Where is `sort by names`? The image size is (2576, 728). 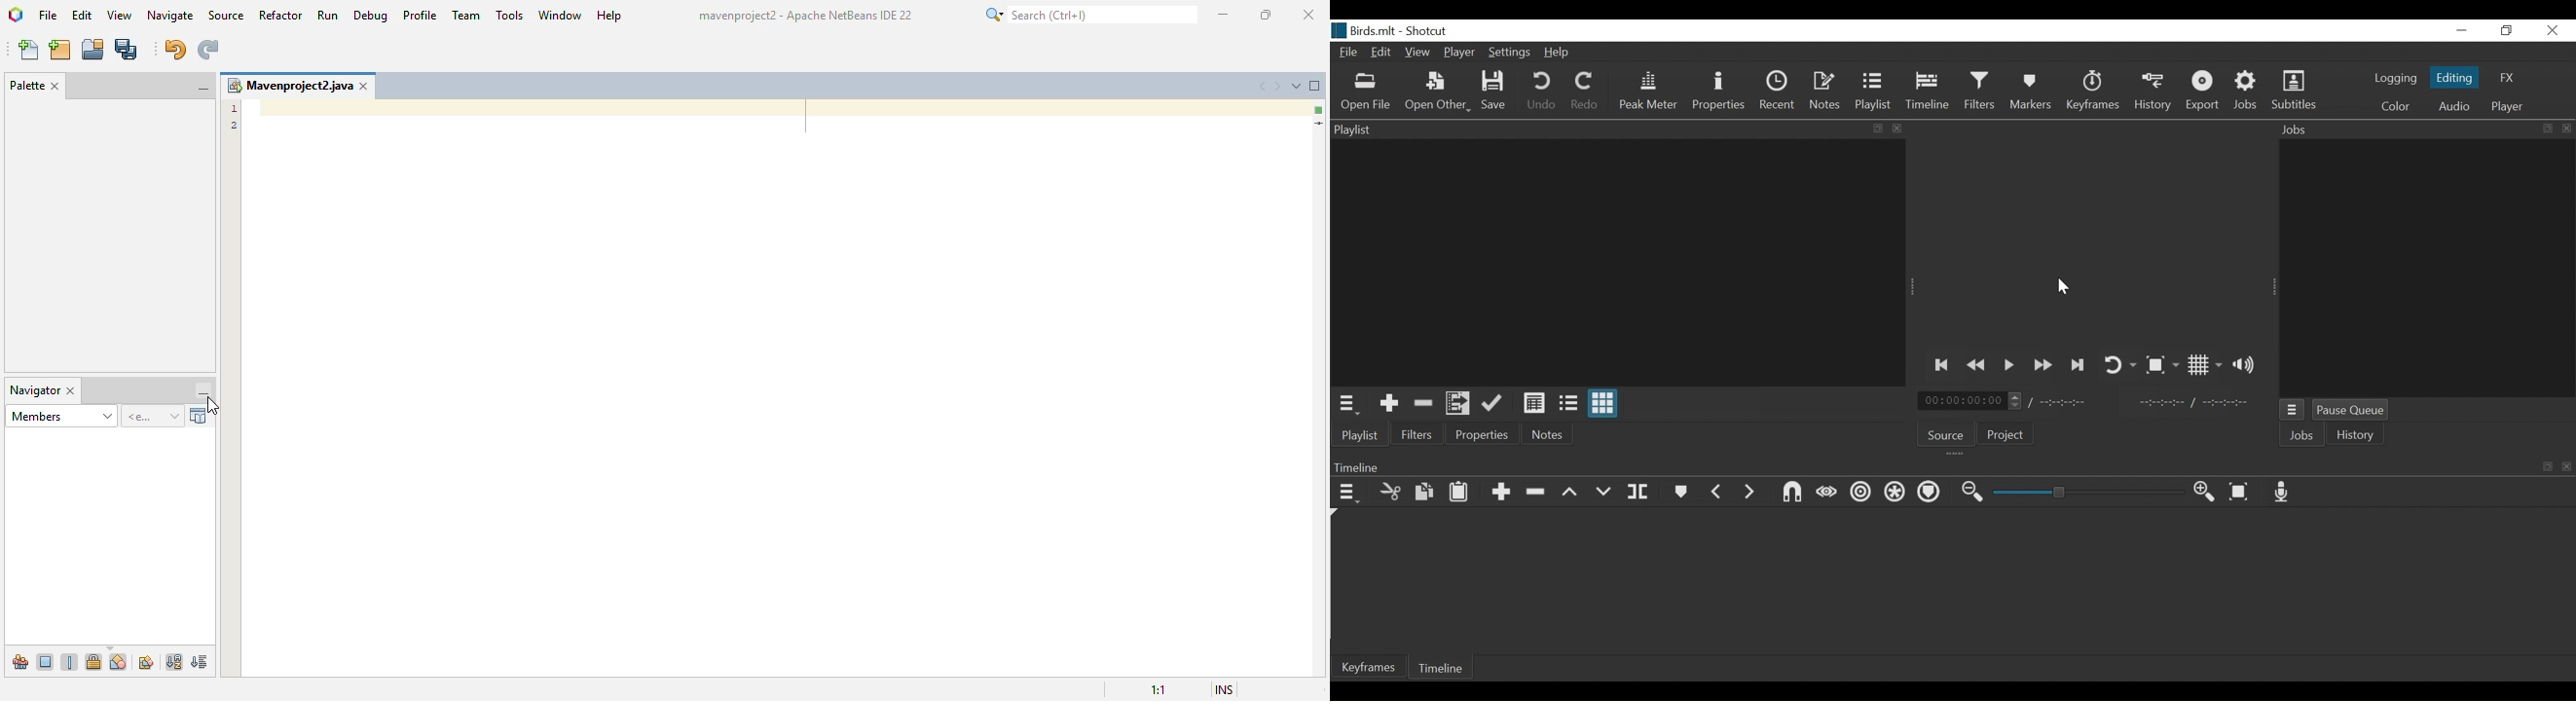 sort by names is located at coordinates (173, 662).